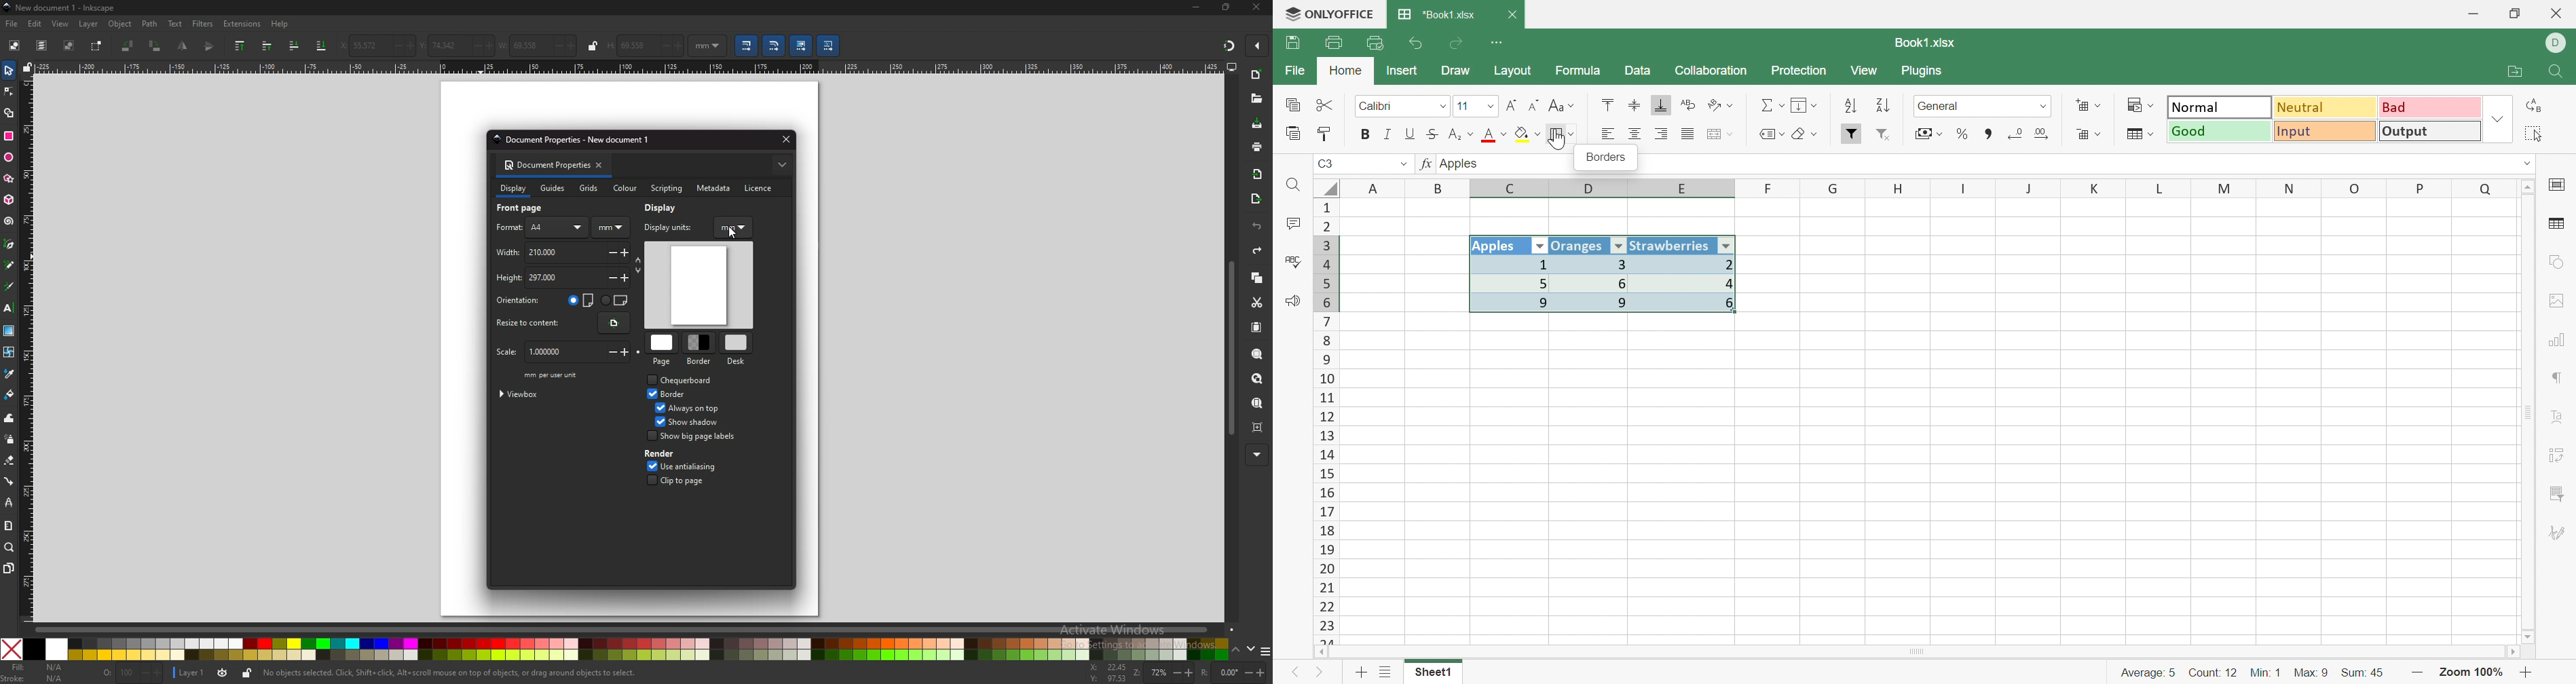  What do you see at coordinates (409, 46) in the screenshot?
I see `+` at bounding box center [409, 46].